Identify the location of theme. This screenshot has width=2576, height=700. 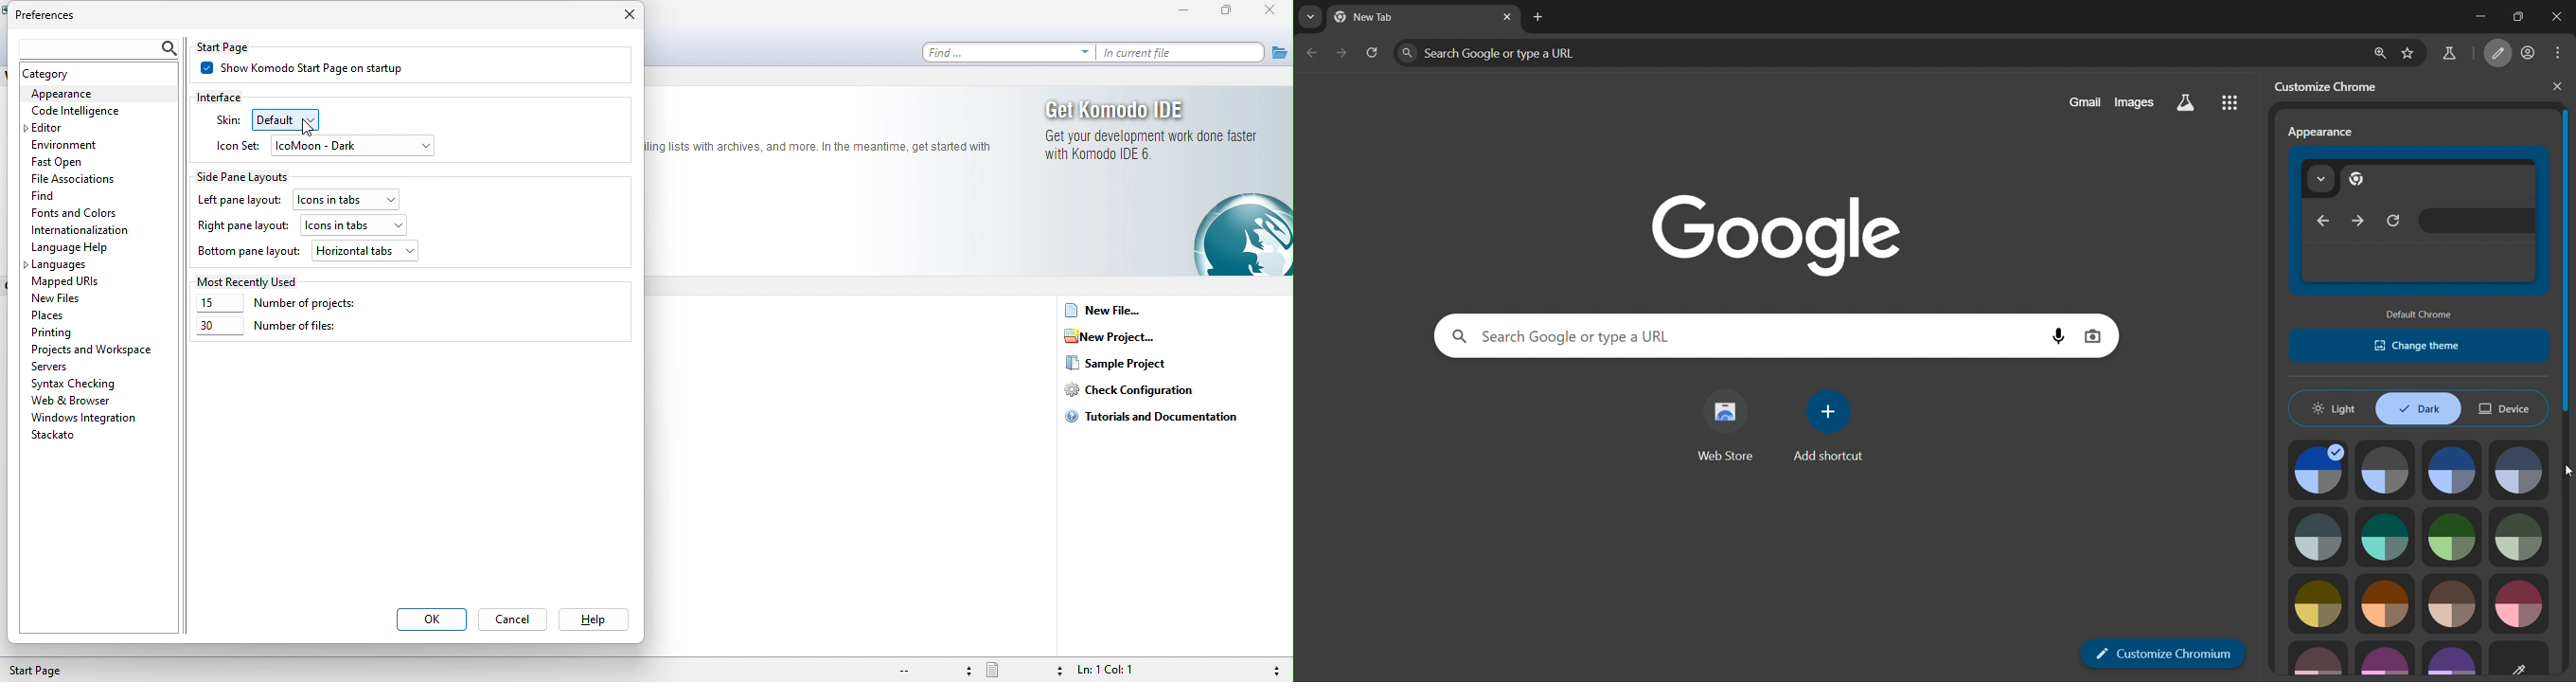
(2453, 603).